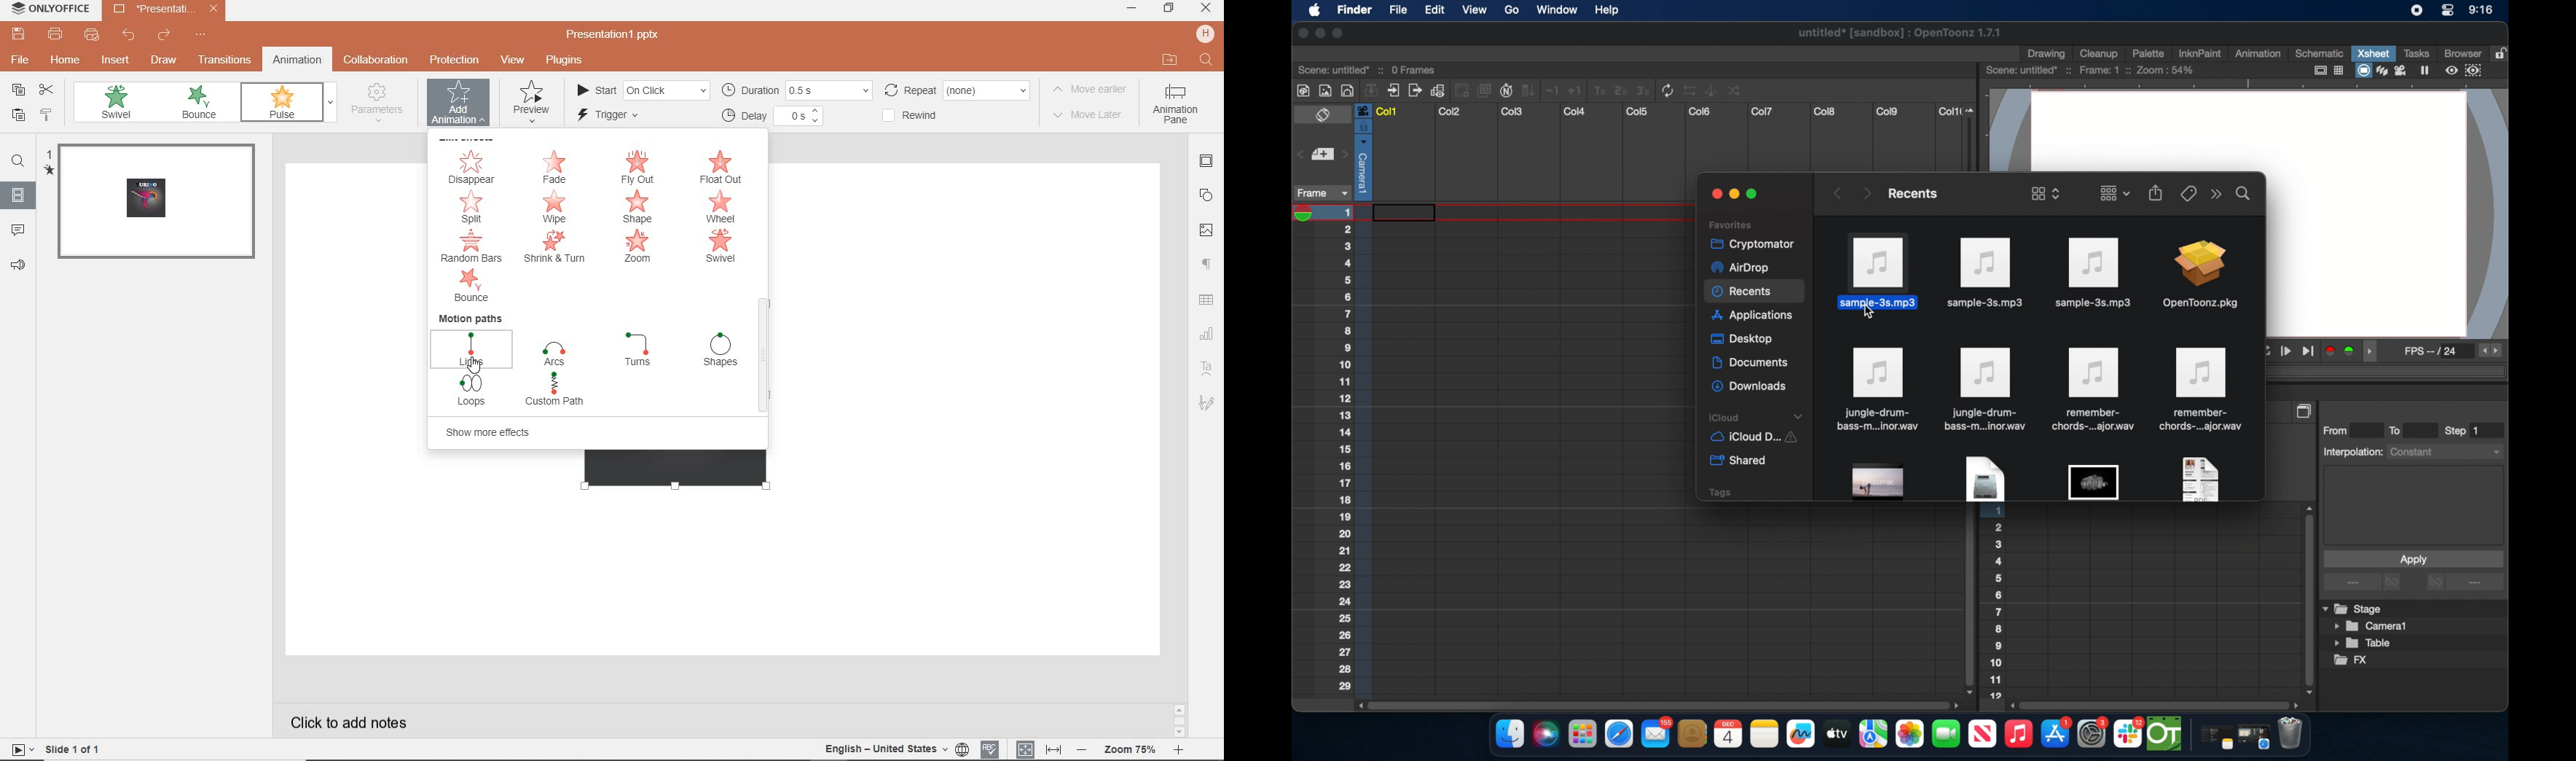 This screenshot has width=2576, height=784. What do you see at coordinates (1206, 161) in the screenshot?
I see `slide settings` at bounding box center [1206, 161].